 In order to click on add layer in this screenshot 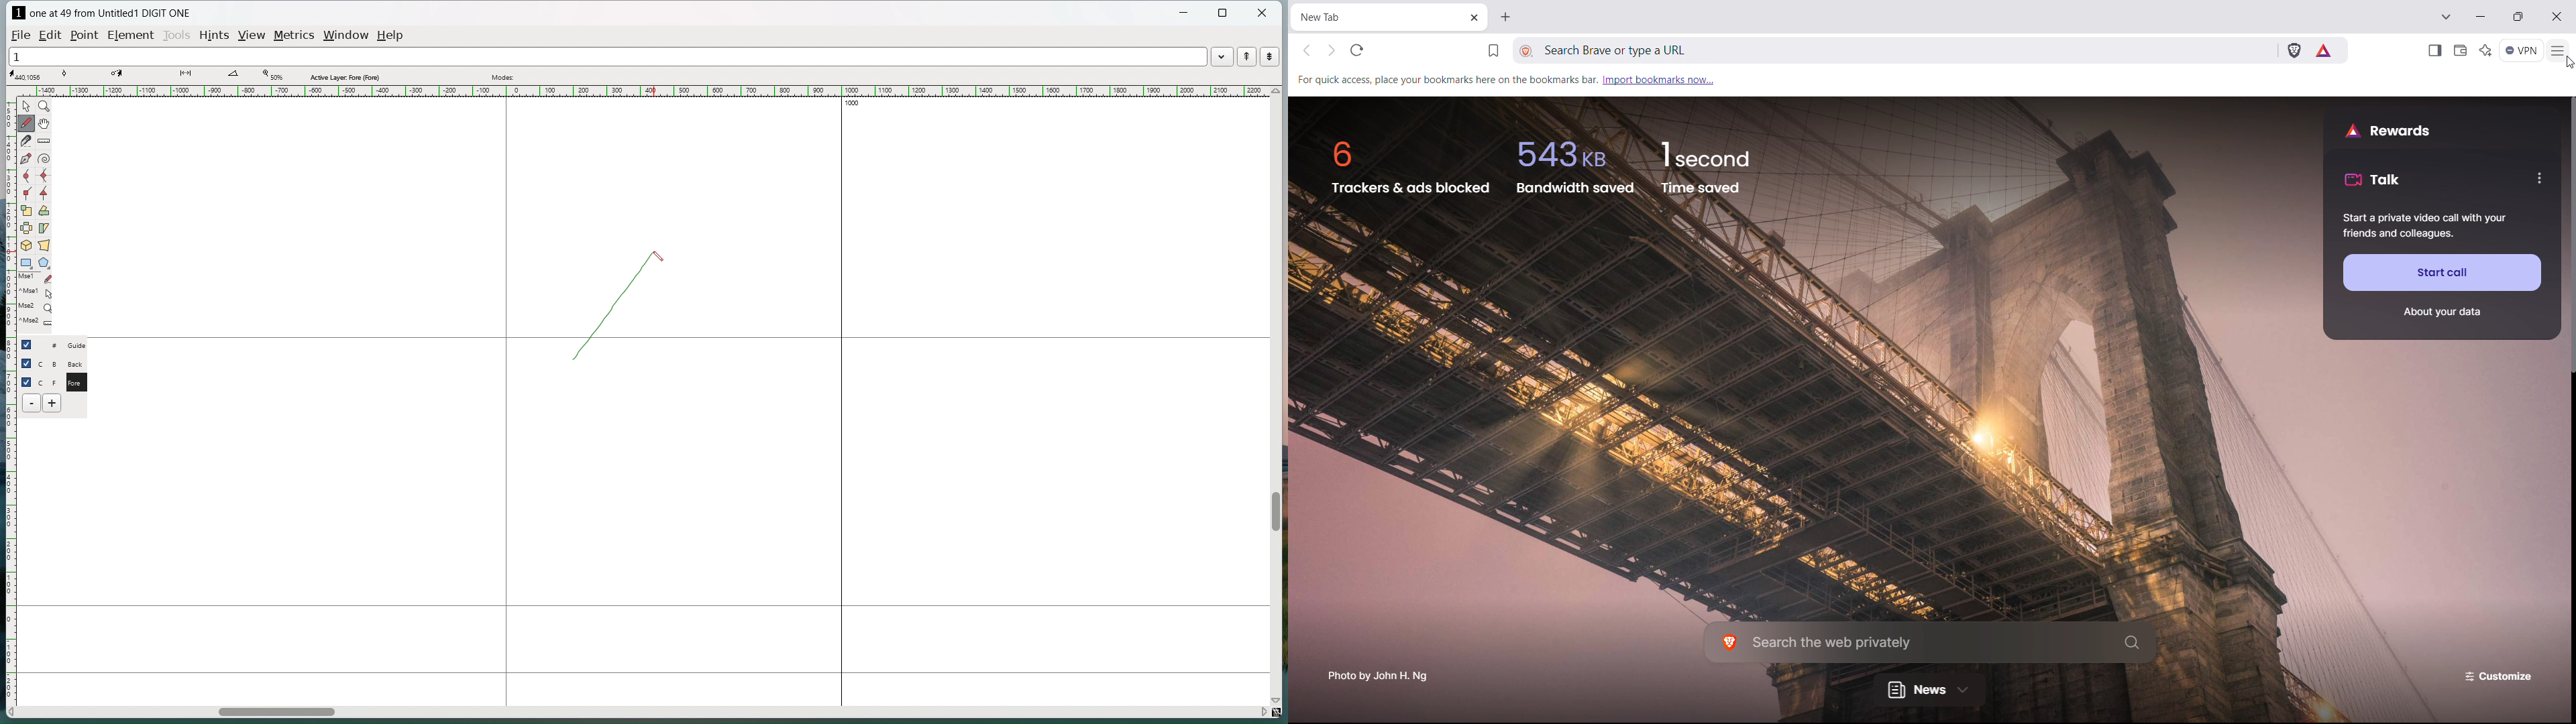, I will do `click(53, 403)`.